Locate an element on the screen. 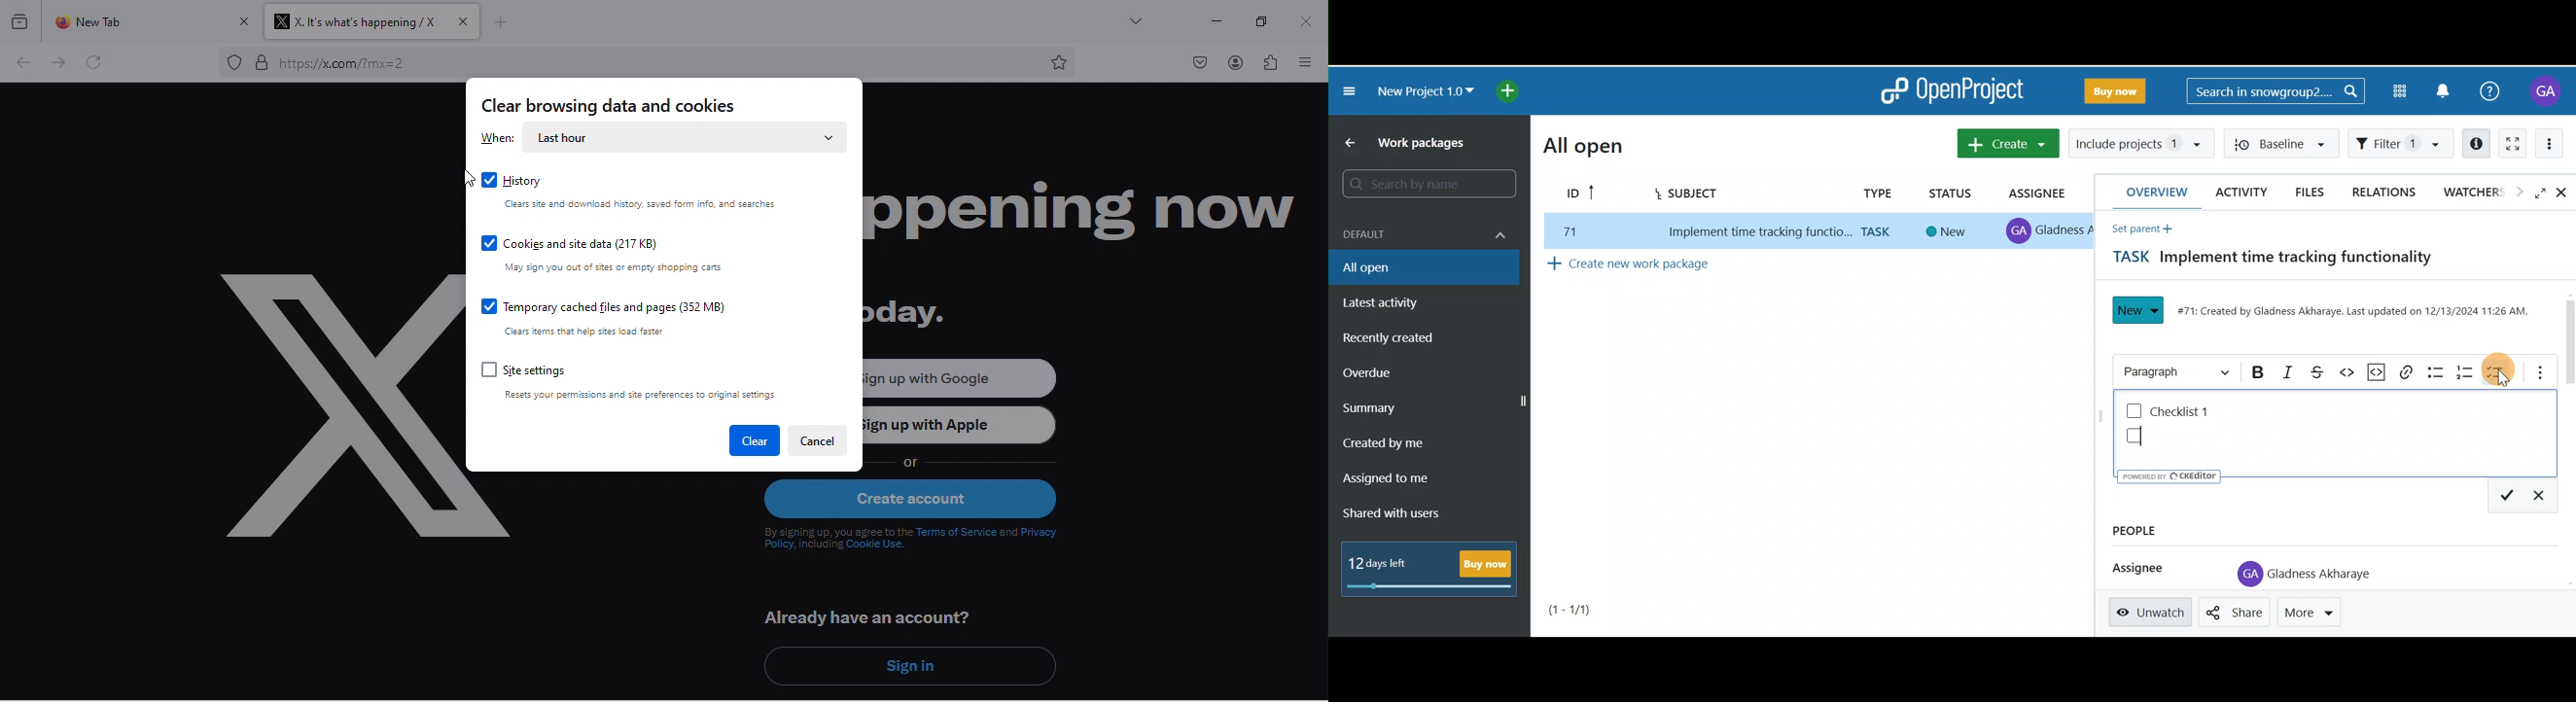  site settings is located at coordinates (636, 381).